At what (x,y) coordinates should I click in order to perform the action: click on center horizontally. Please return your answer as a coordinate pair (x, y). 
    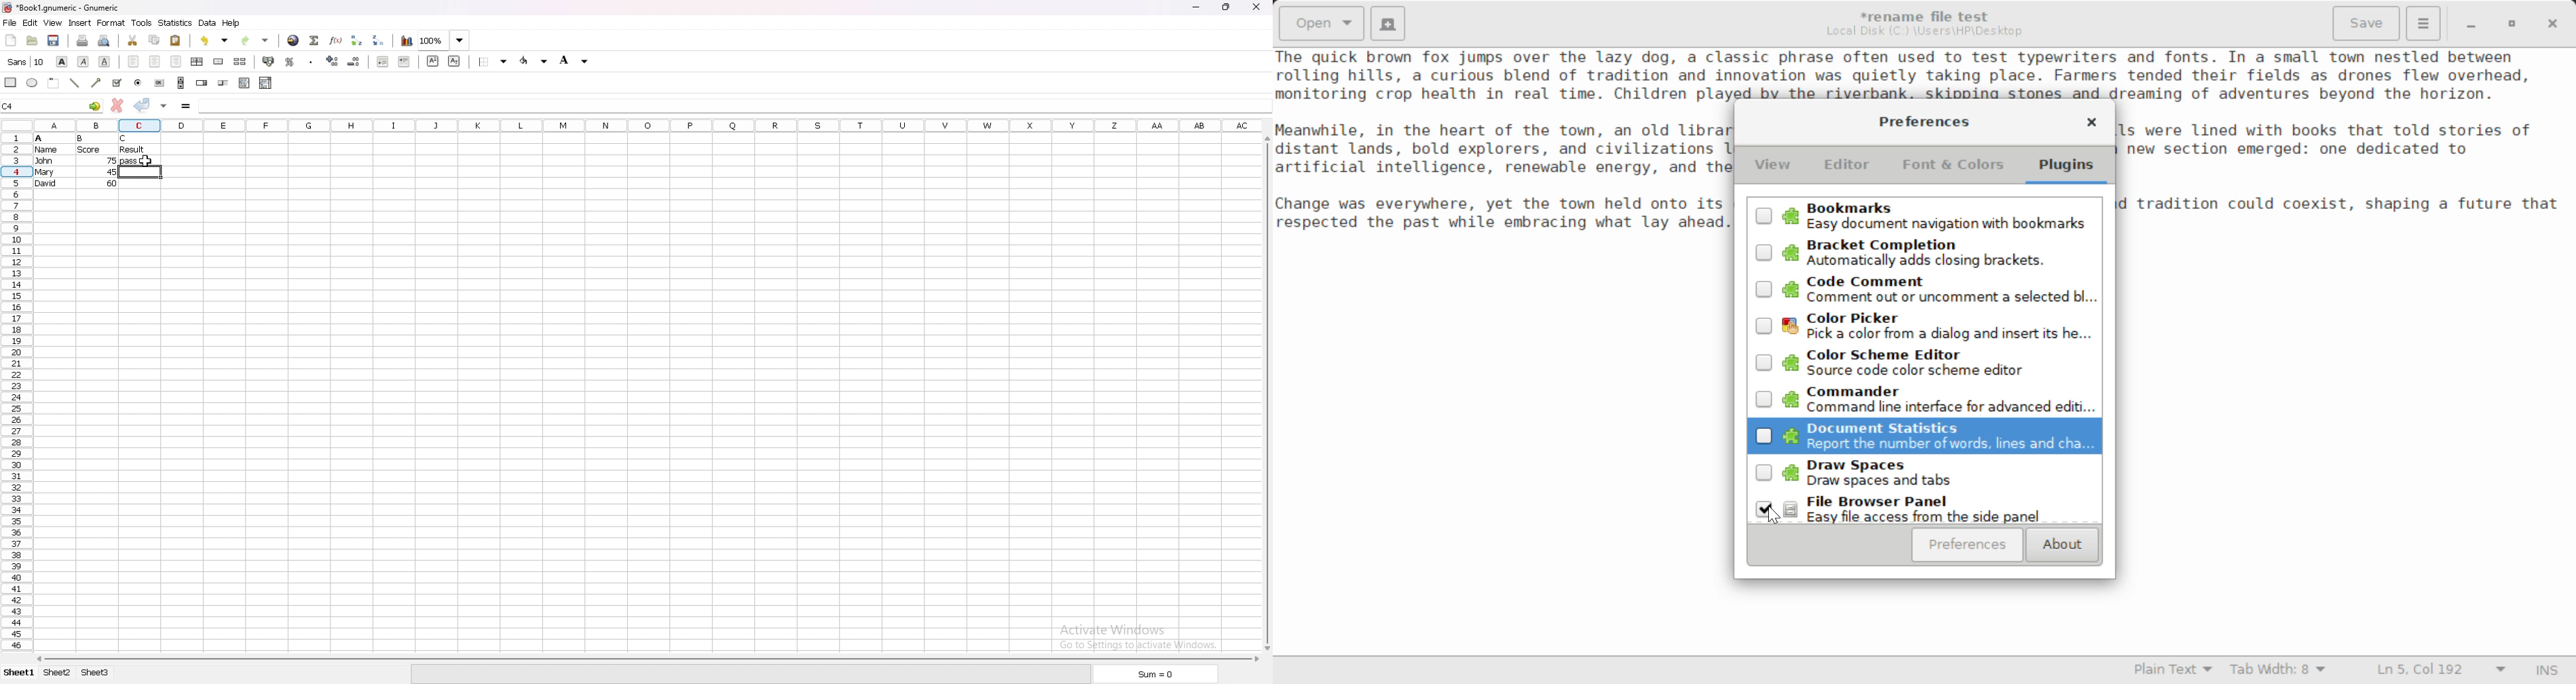
    Looking at the image, I should click on (197, 62).